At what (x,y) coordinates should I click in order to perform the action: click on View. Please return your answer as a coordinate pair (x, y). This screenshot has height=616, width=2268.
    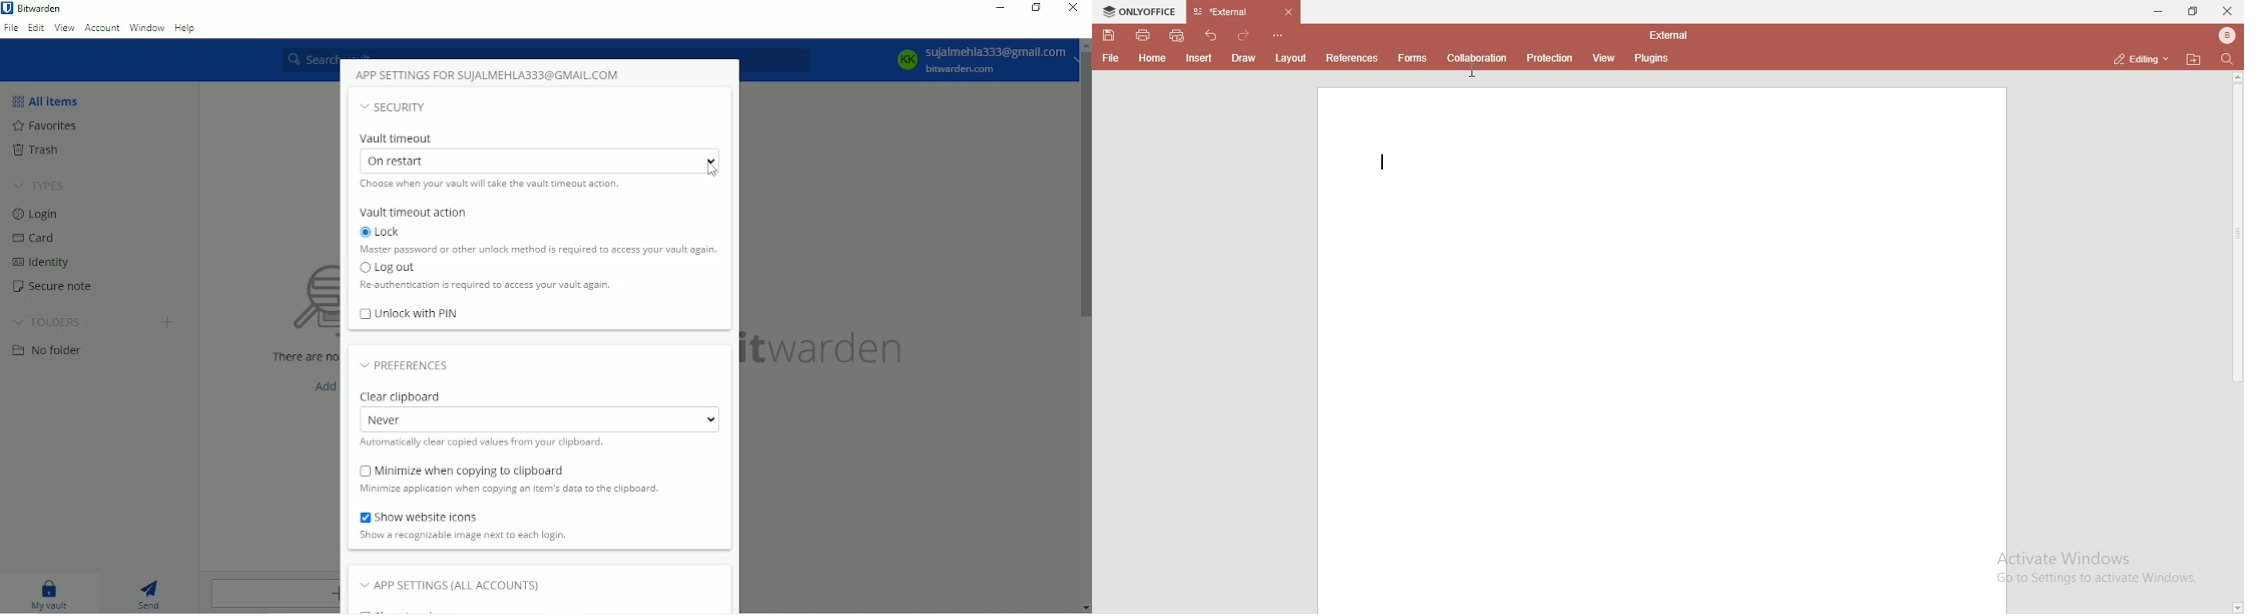
    Looking at the image, I should click on (64, 29).